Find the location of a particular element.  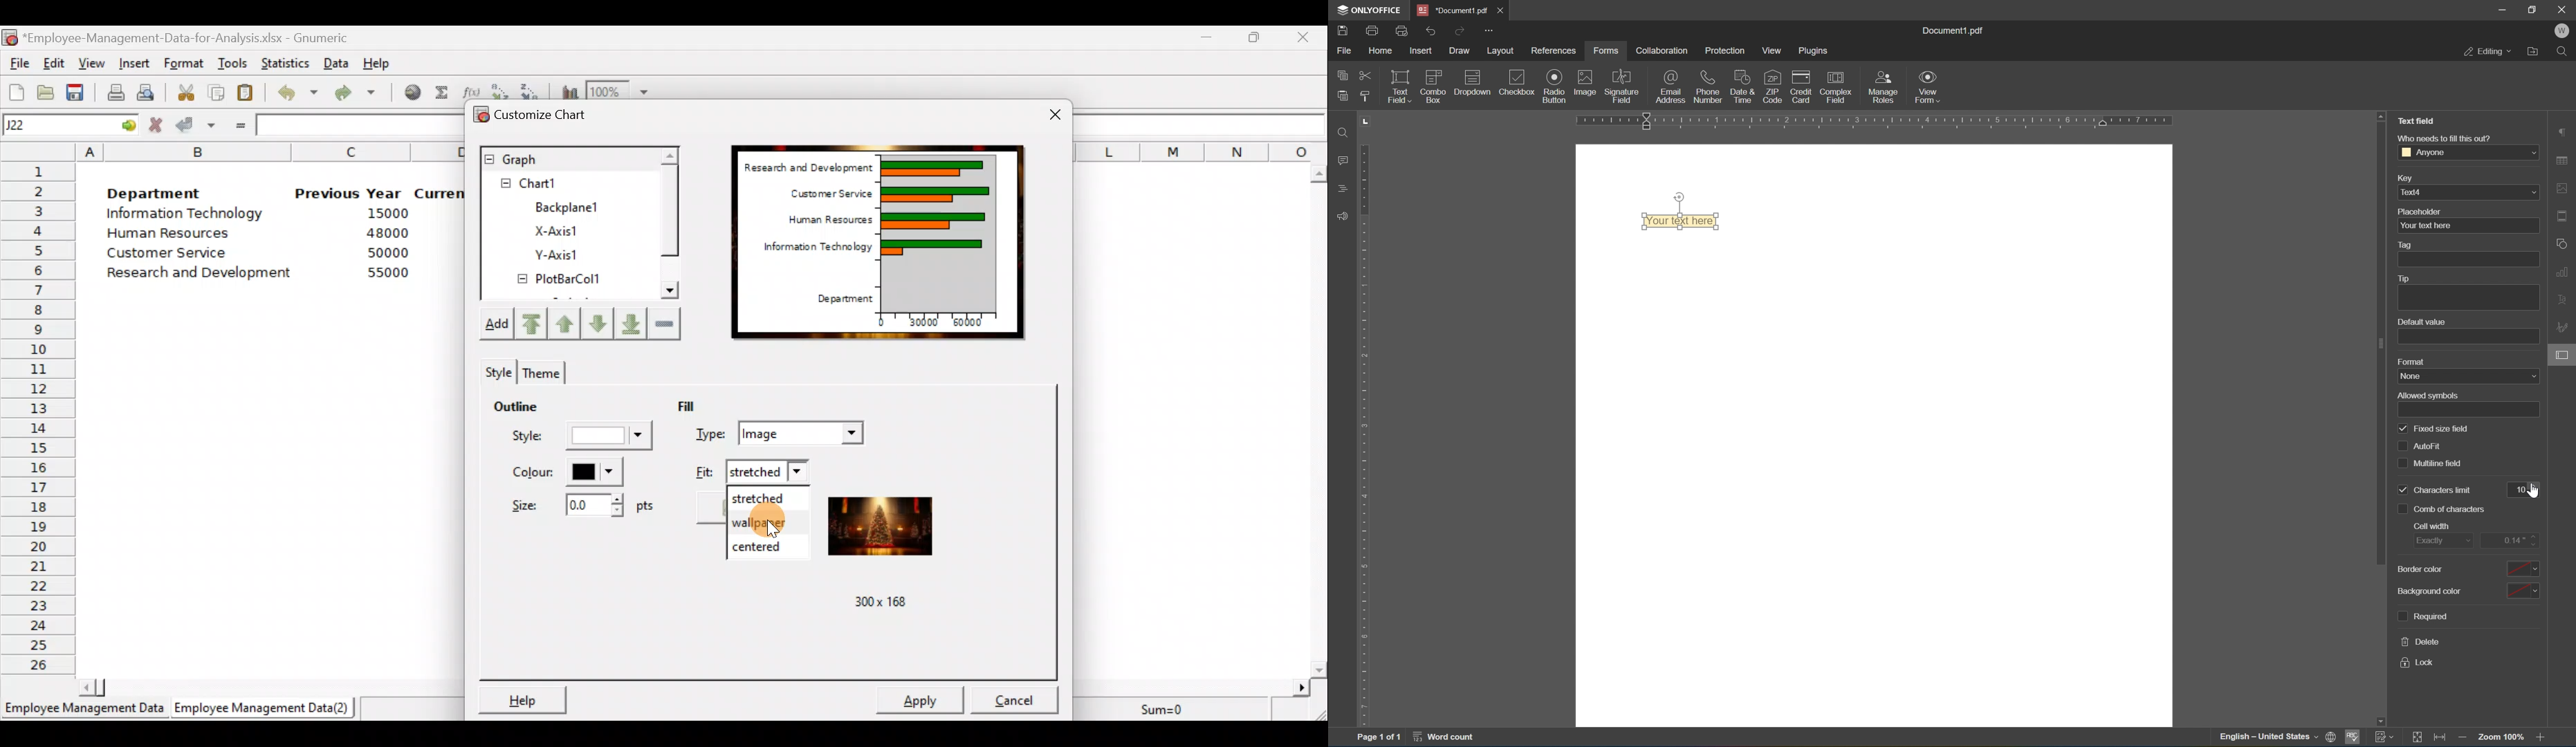

your text here is located at coordinates (1679, 221).